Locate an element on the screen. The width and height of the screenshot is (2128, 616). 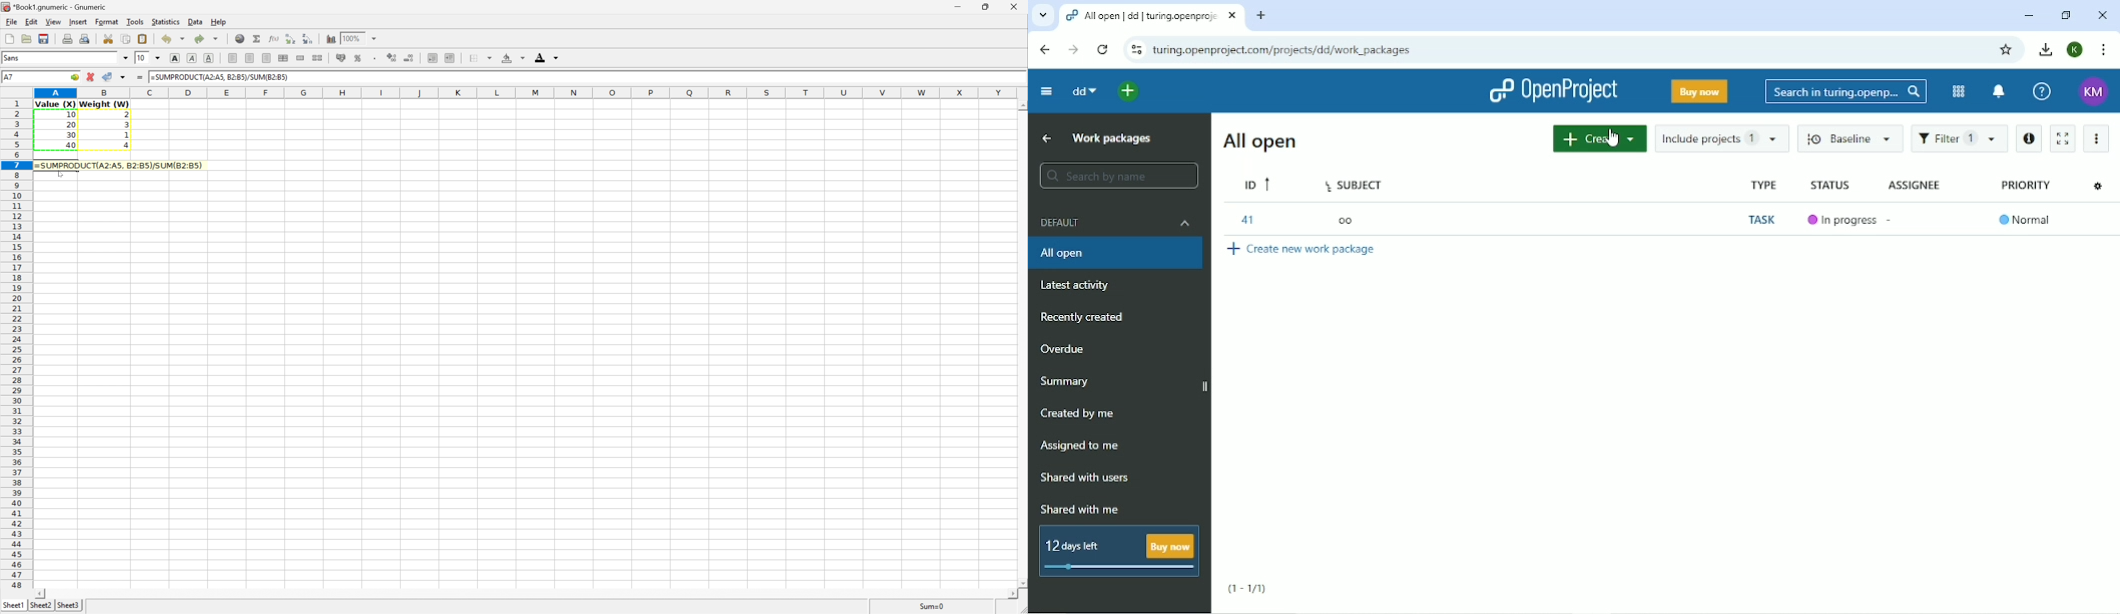
Activate zen mode is located at coordinates (2062, 139).